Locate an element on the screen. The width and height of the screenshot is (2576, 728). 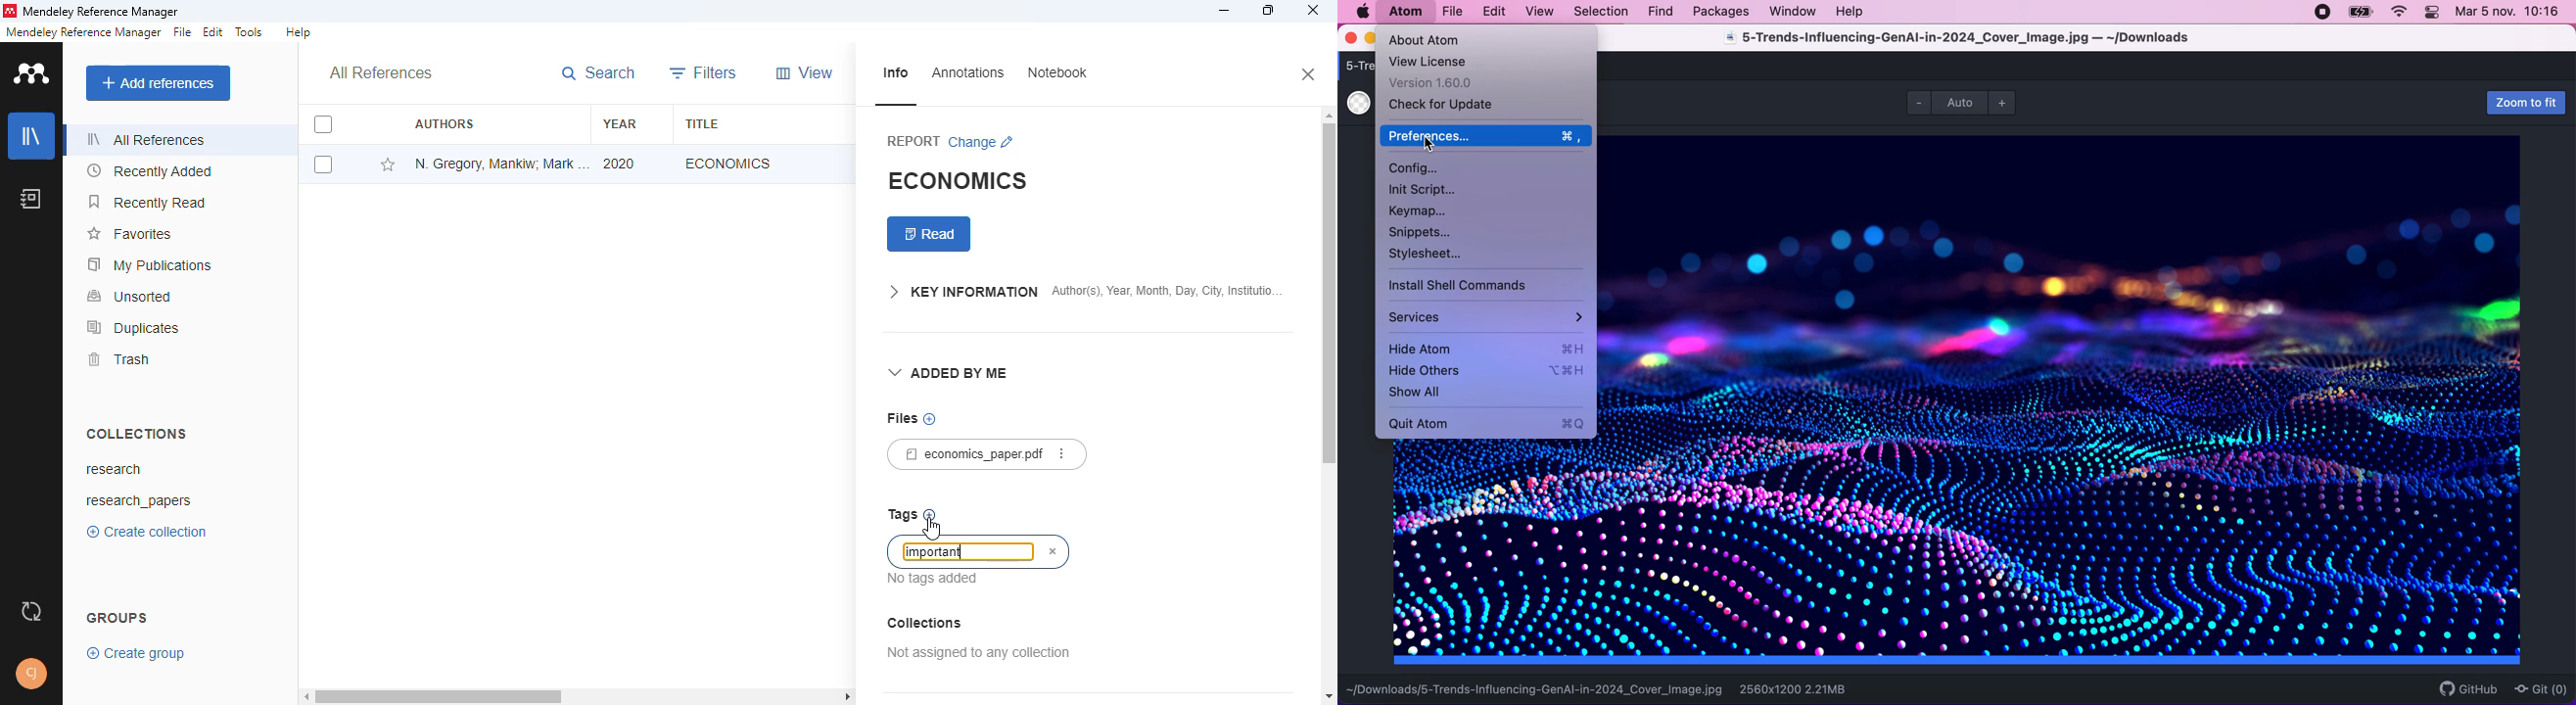
economics is located at coordinates (960, 179).